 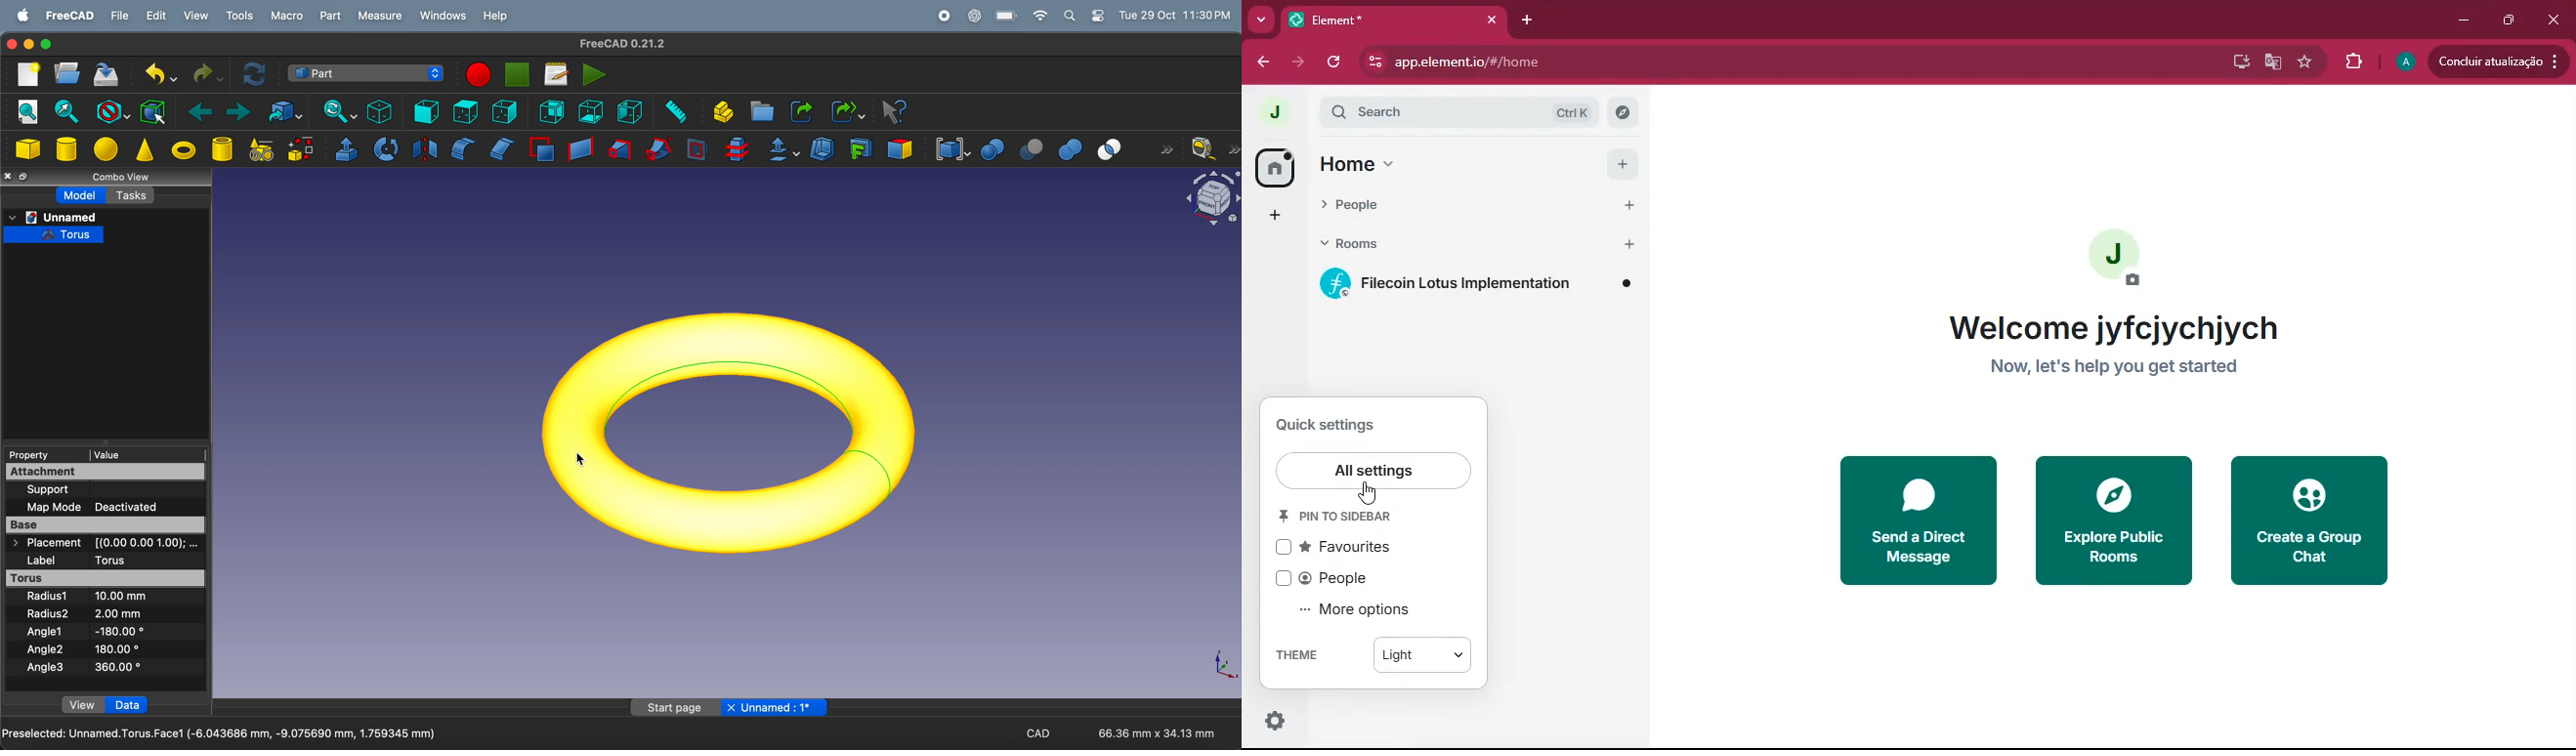 I want to click on Angle 2, so click(x=46, y=650).